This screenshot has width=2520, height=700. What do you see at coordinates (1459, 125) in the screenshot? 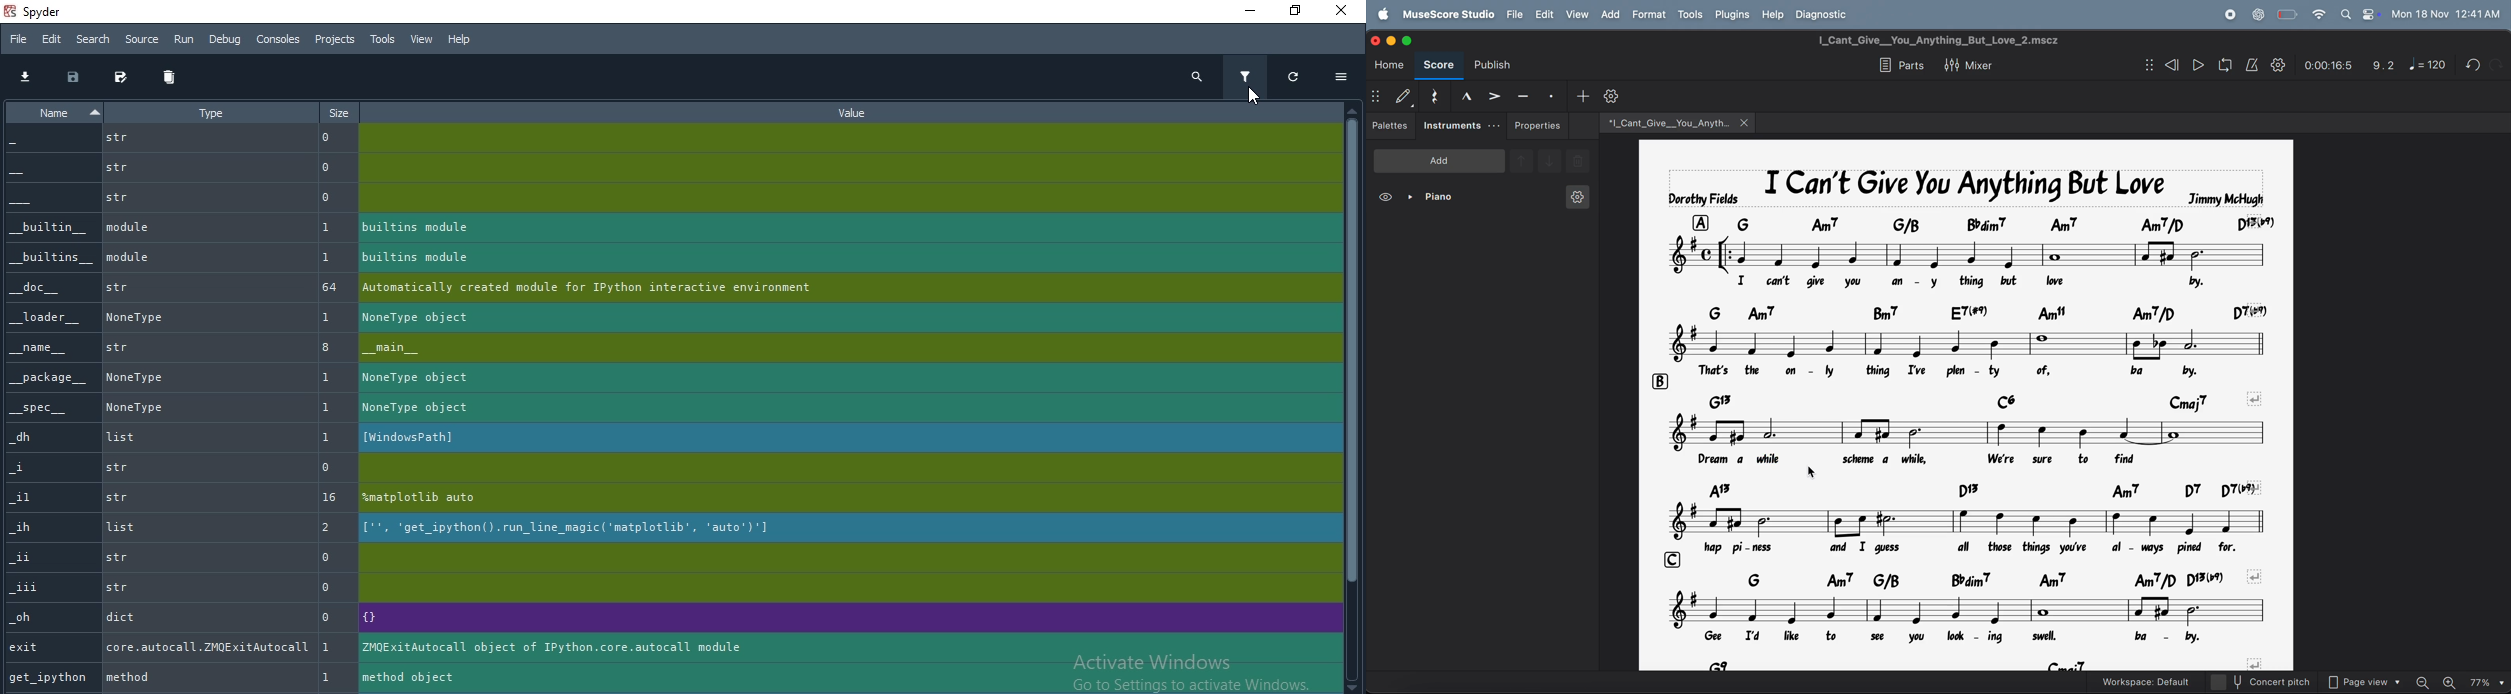
I see `instruments` at bounding box center [1459, 125].